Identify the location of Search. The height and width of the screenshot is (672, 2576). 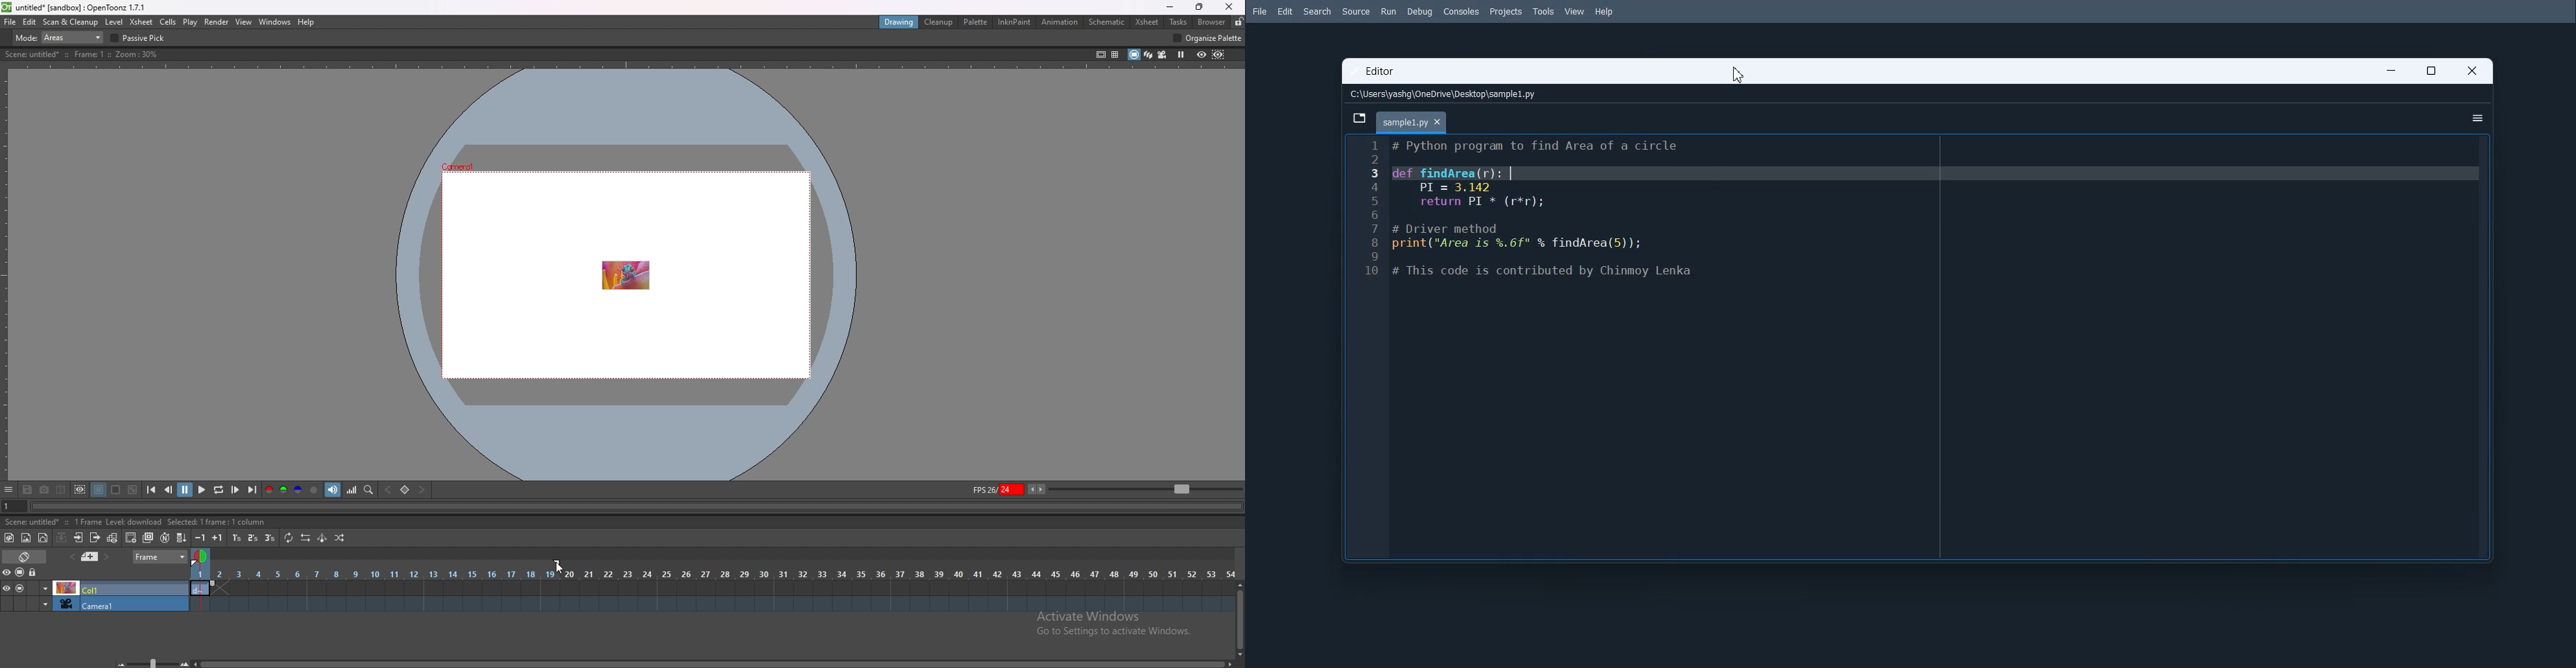
(1317, 12).